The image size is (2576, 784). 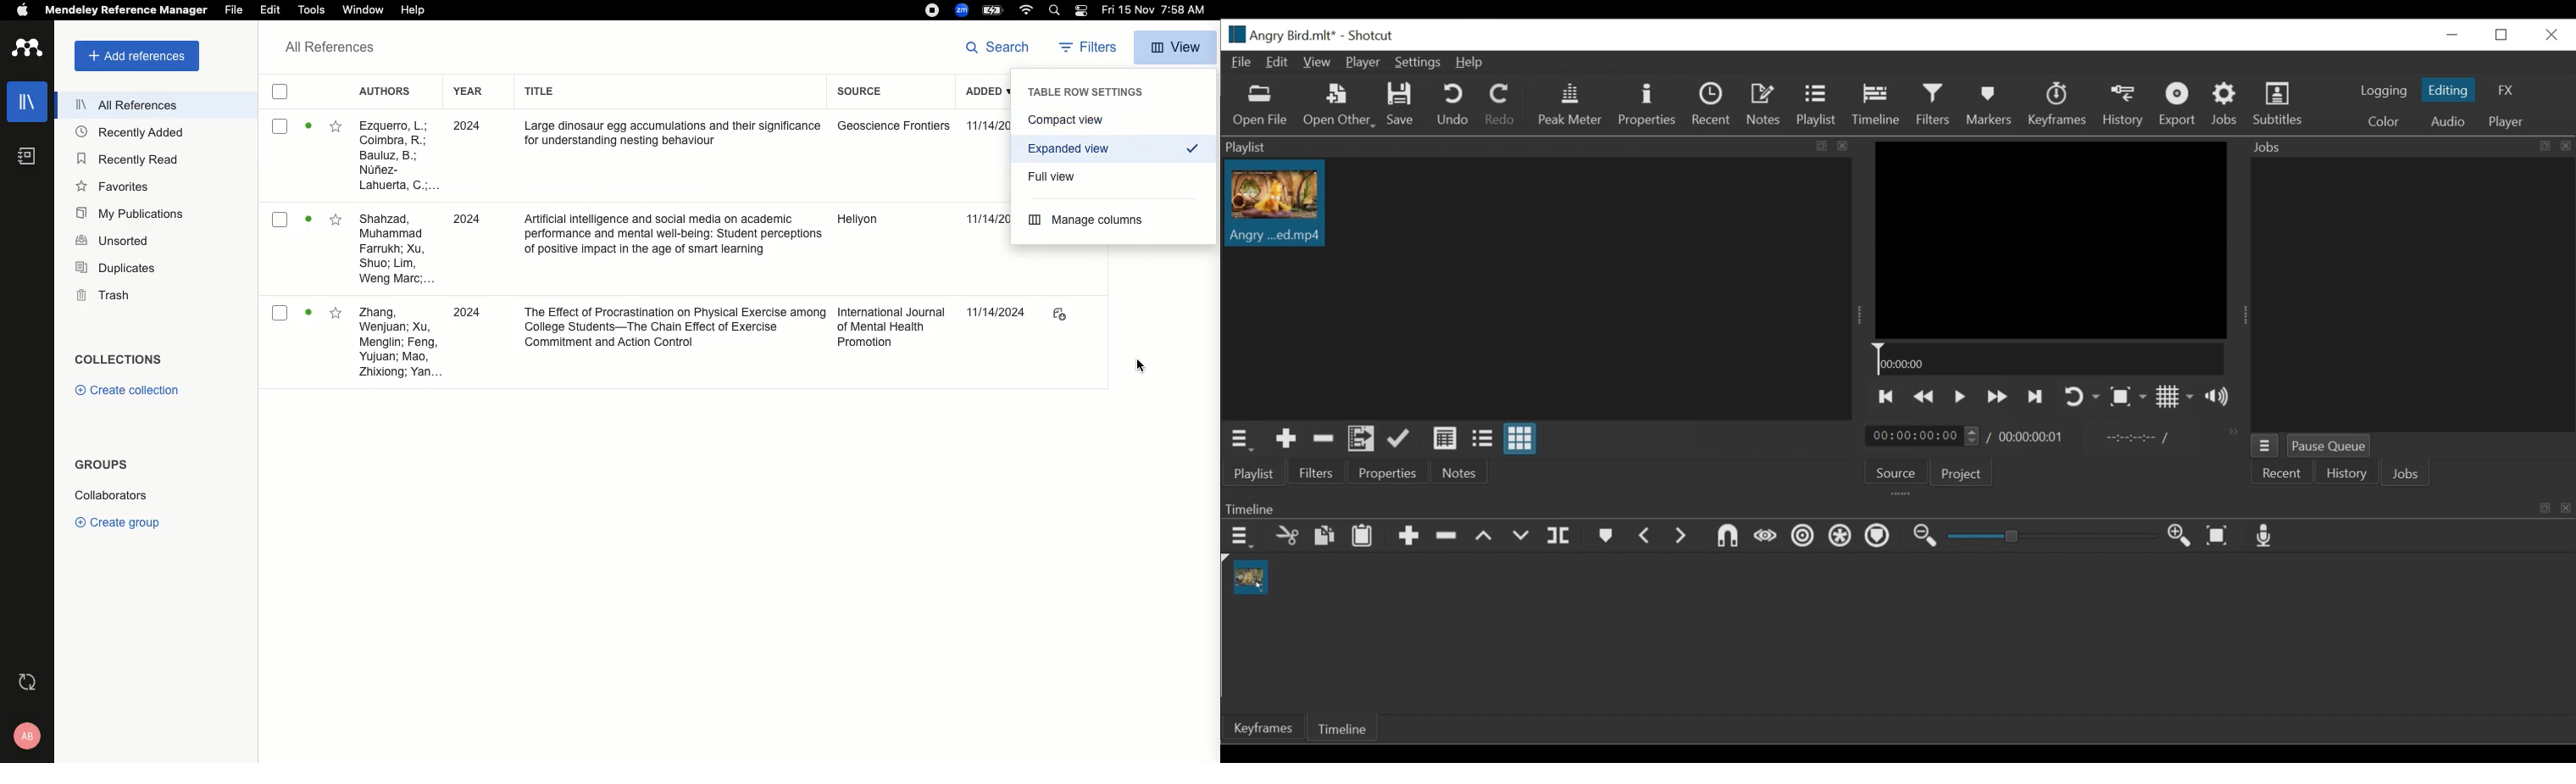 What do you see at coordinates (1055, 175) in the screenshot?
I see `Full view` at bounding box center [1055, 175].